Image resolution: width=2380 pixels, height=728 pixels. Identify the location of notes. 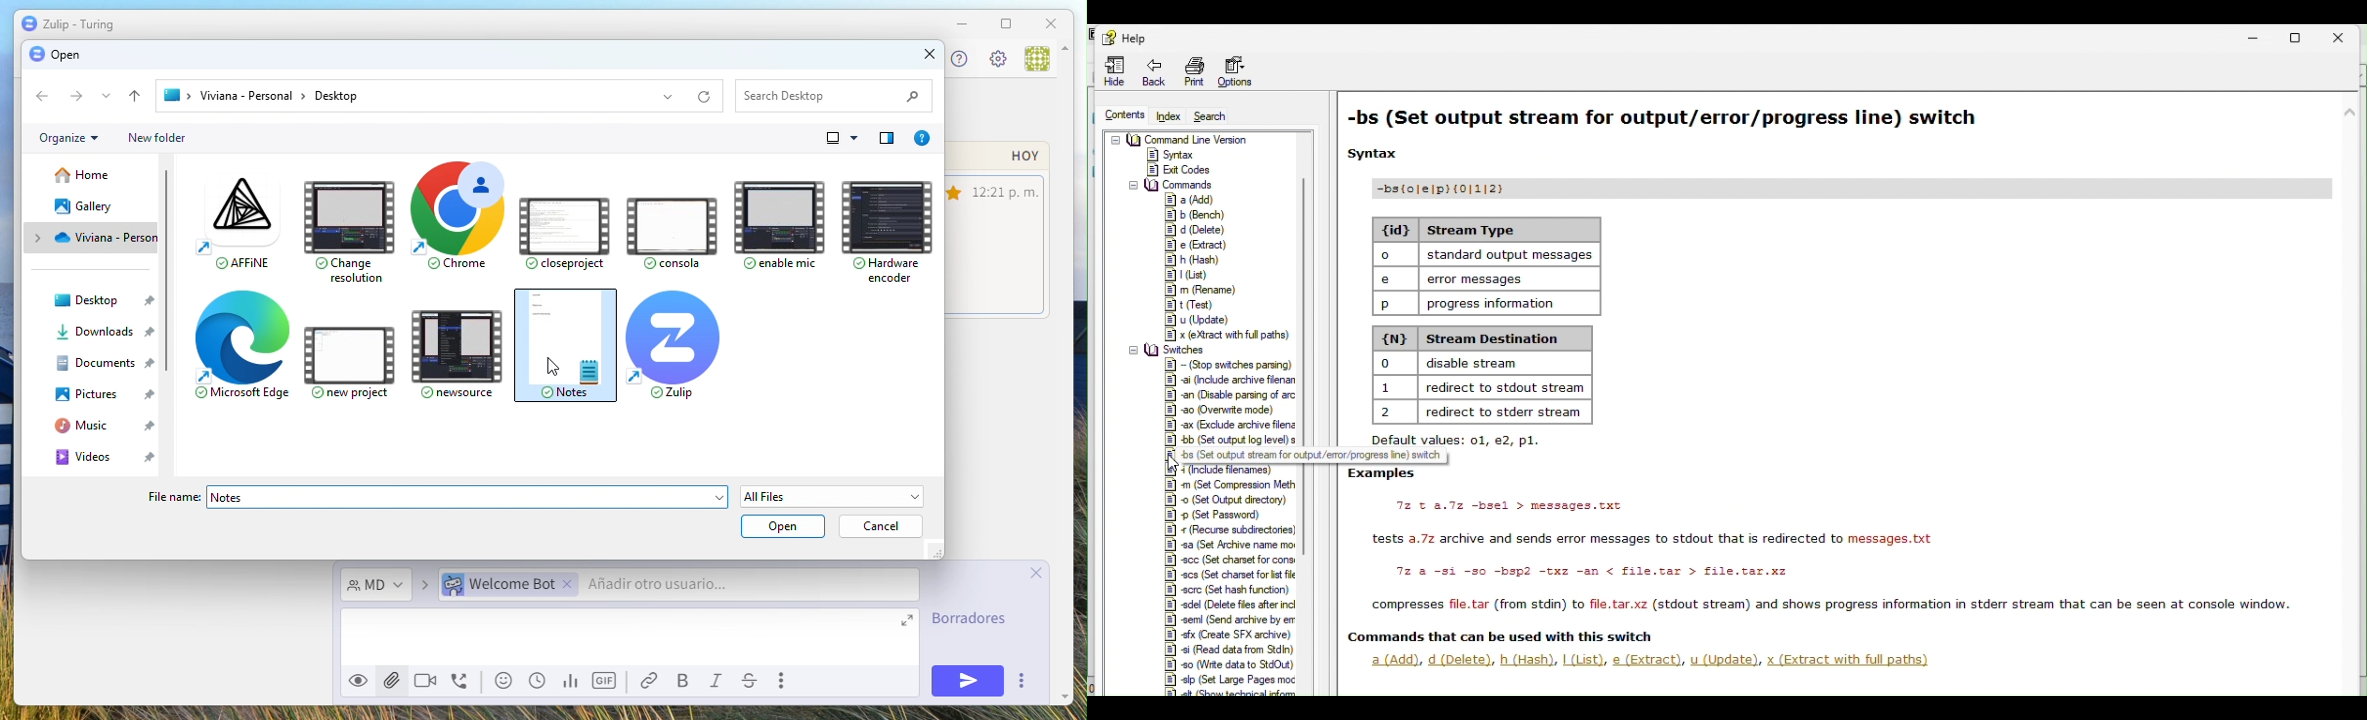
(567, 346).